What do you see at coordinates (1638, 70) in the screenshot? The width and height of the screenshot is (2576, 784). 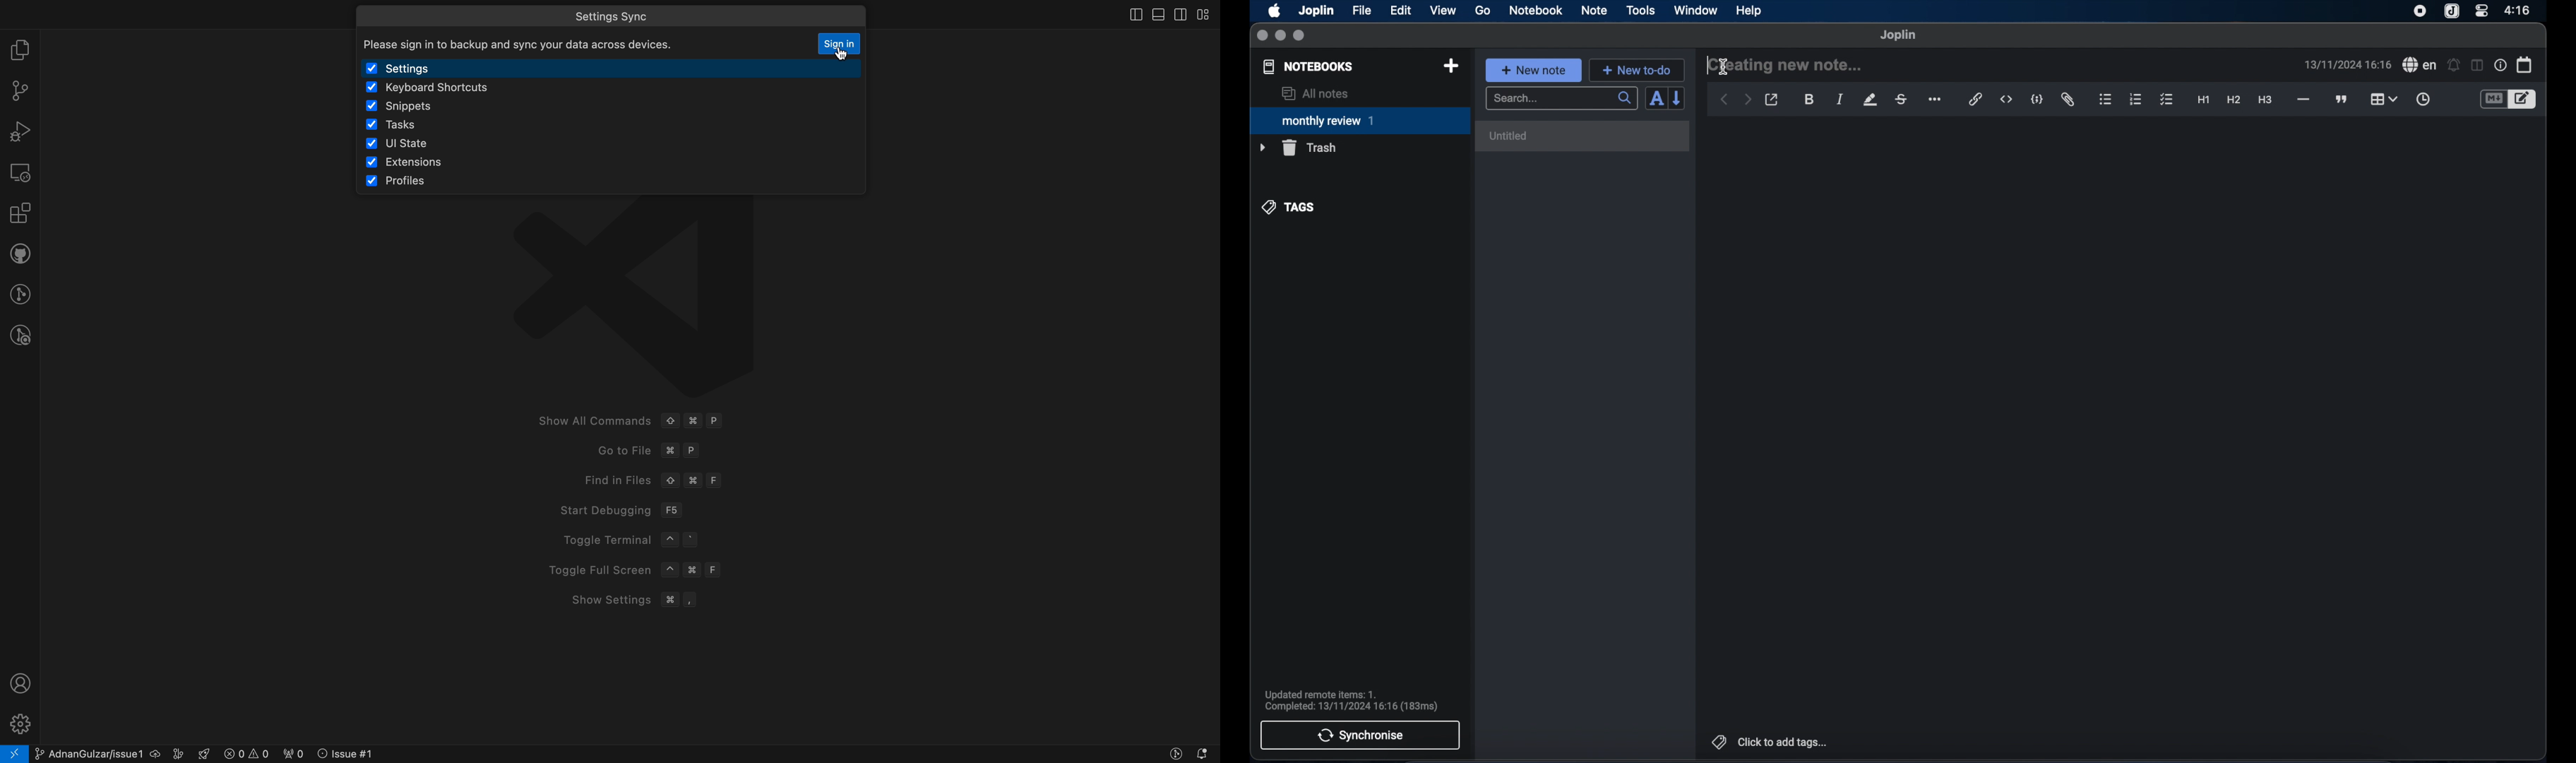 I see `new to-do` at bounding box center [1638, 70].